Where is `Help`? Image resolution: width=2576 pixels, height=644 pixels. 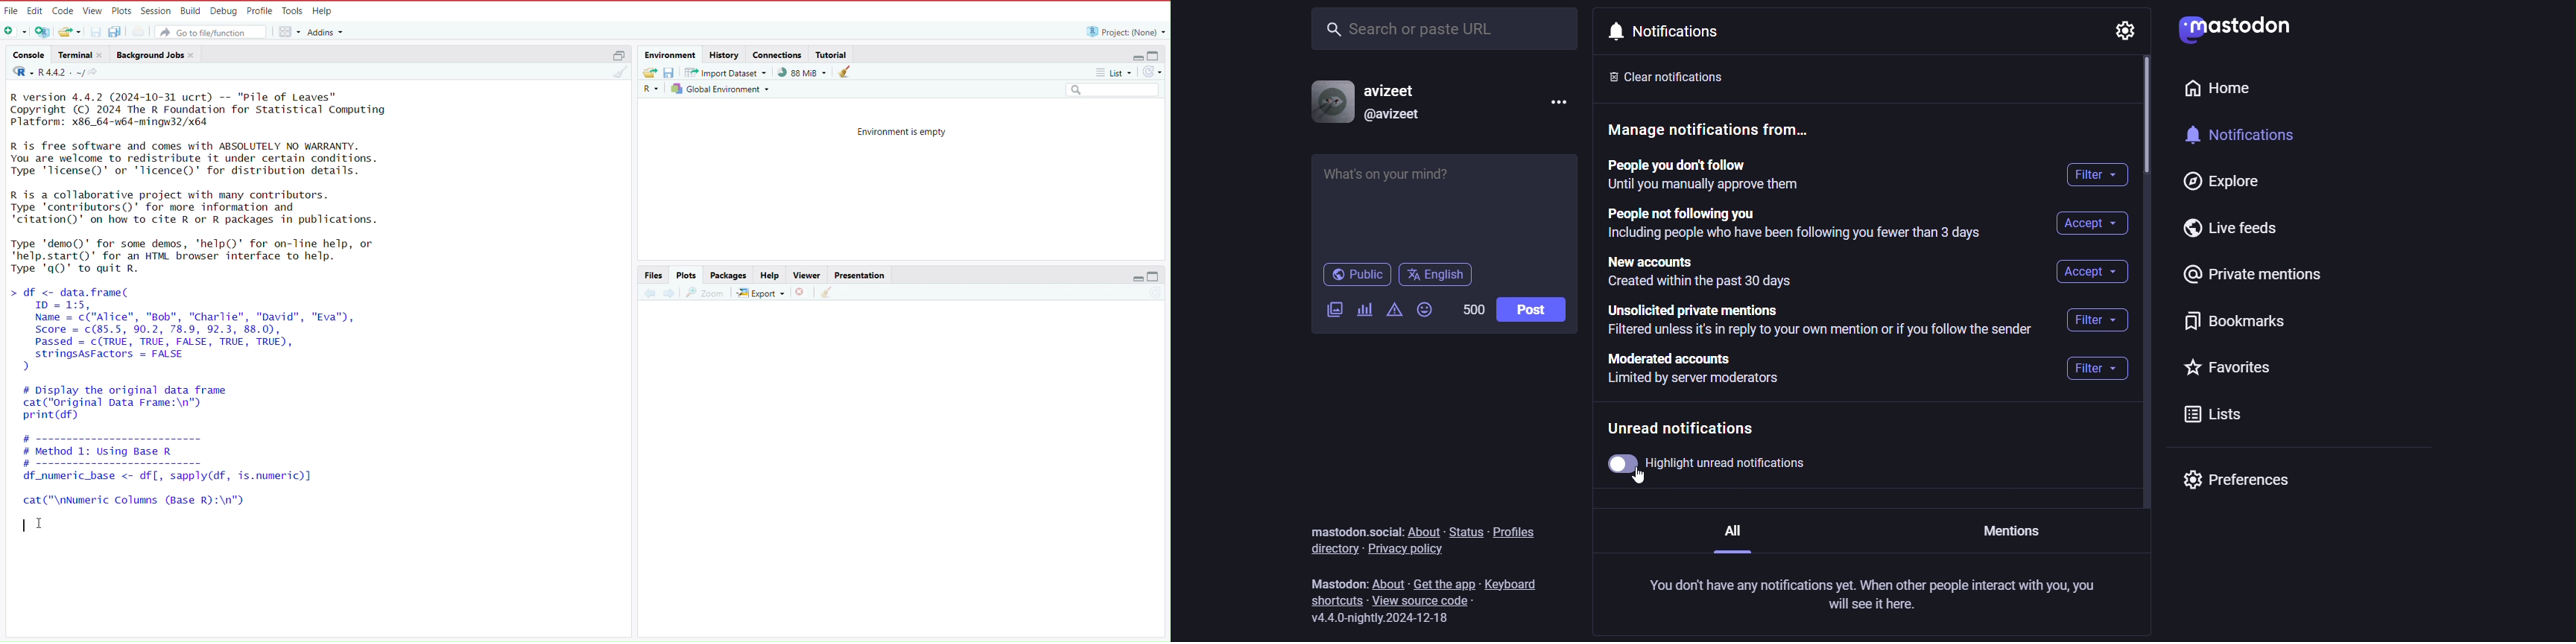
Help is located at coordinates (324, 10).